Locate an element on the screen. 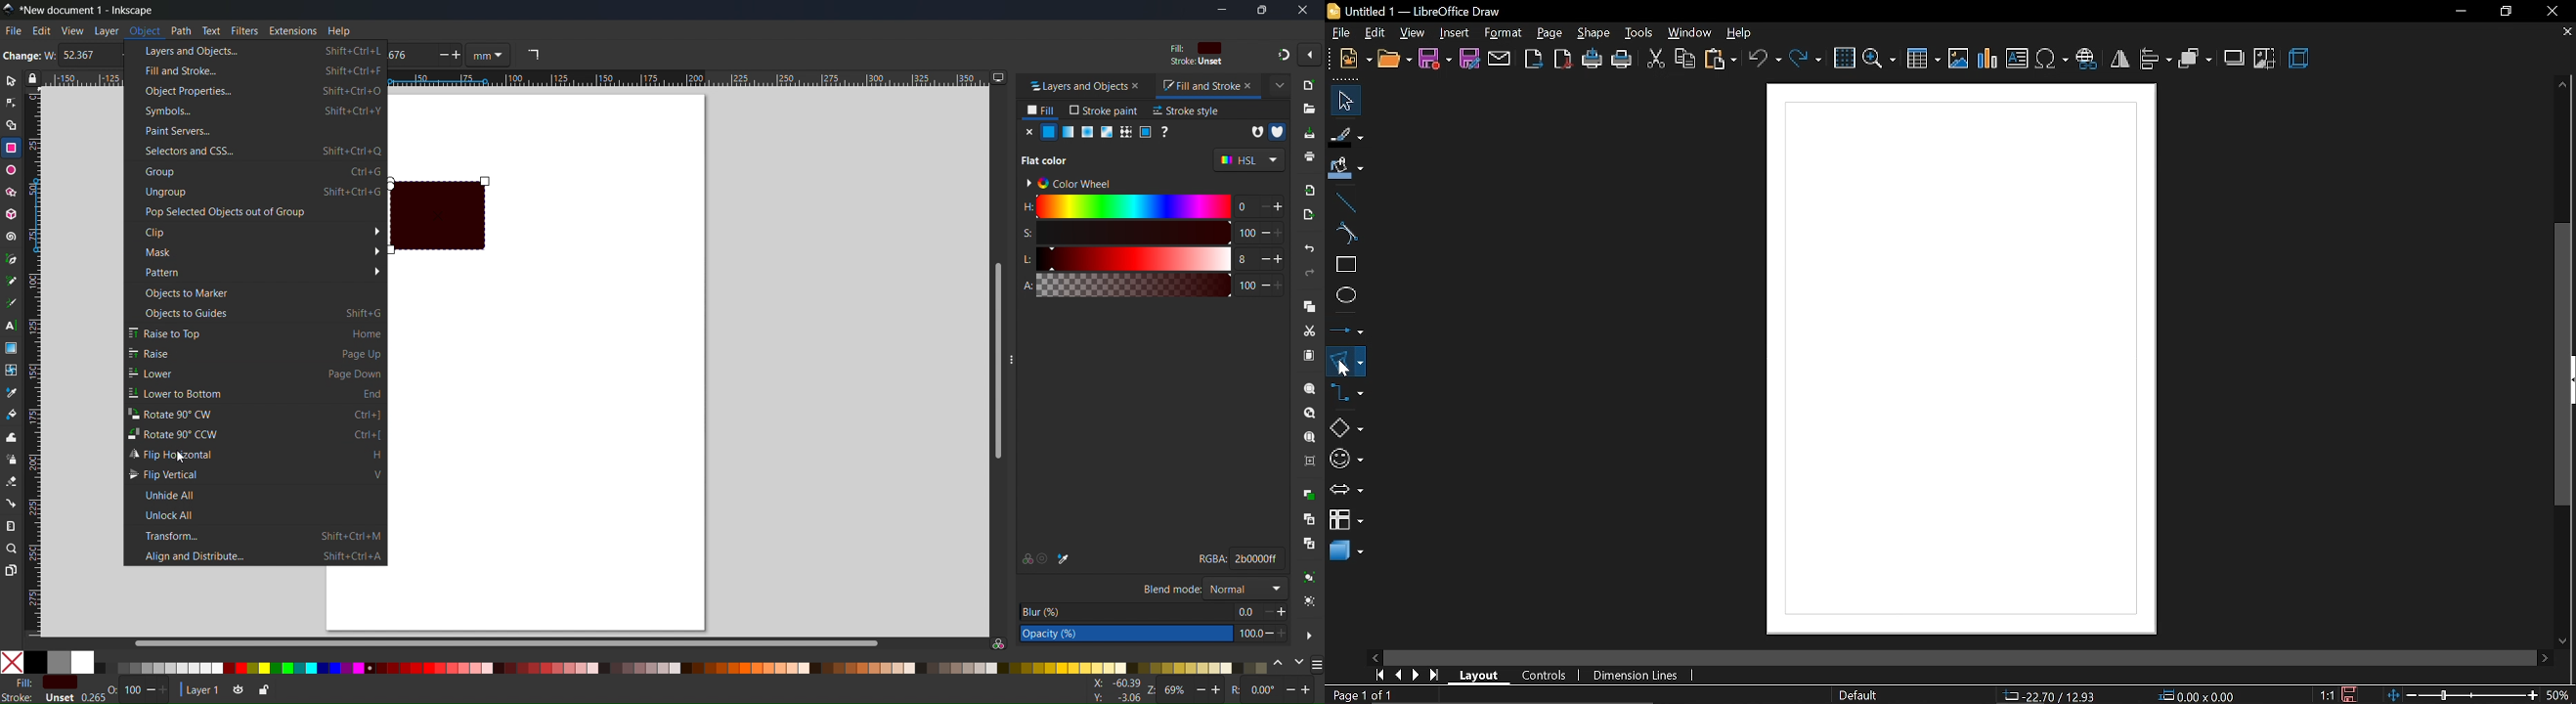  Opacity is located at coordinates (132, 690).